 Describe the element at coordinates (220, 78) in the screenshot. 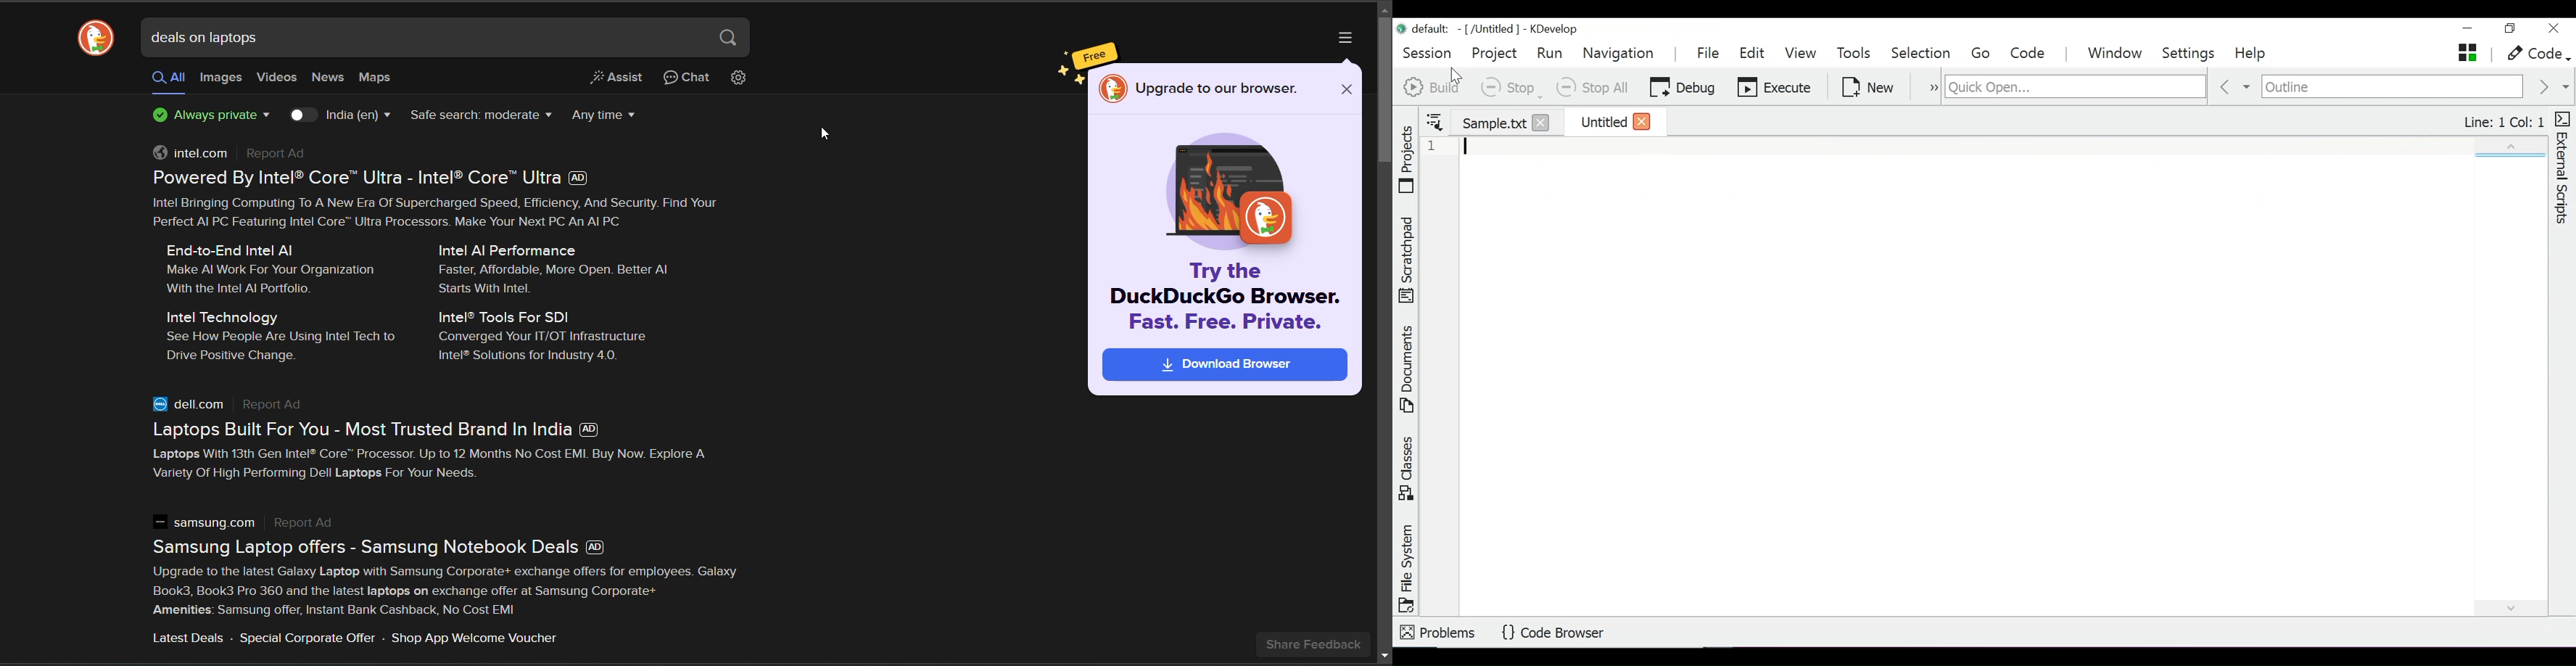

I see `images` at that location.